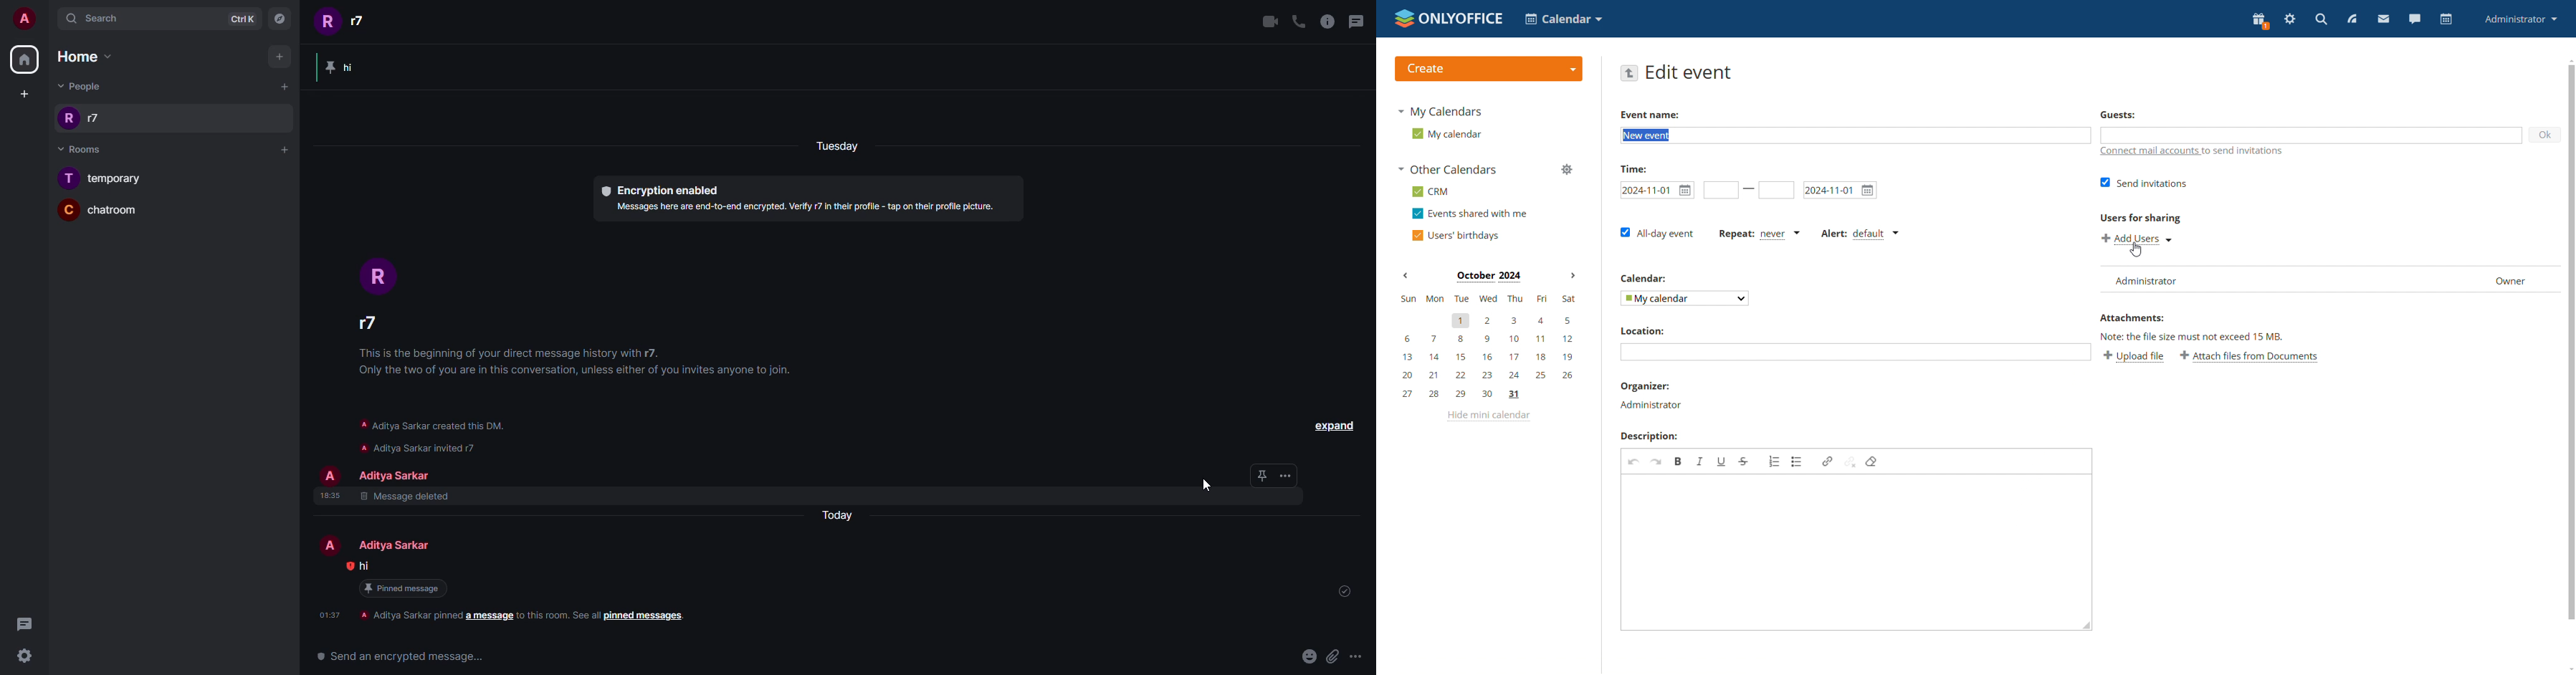 This screenshot has width=2576, height=700. I want to click on people, so click(371, 320).